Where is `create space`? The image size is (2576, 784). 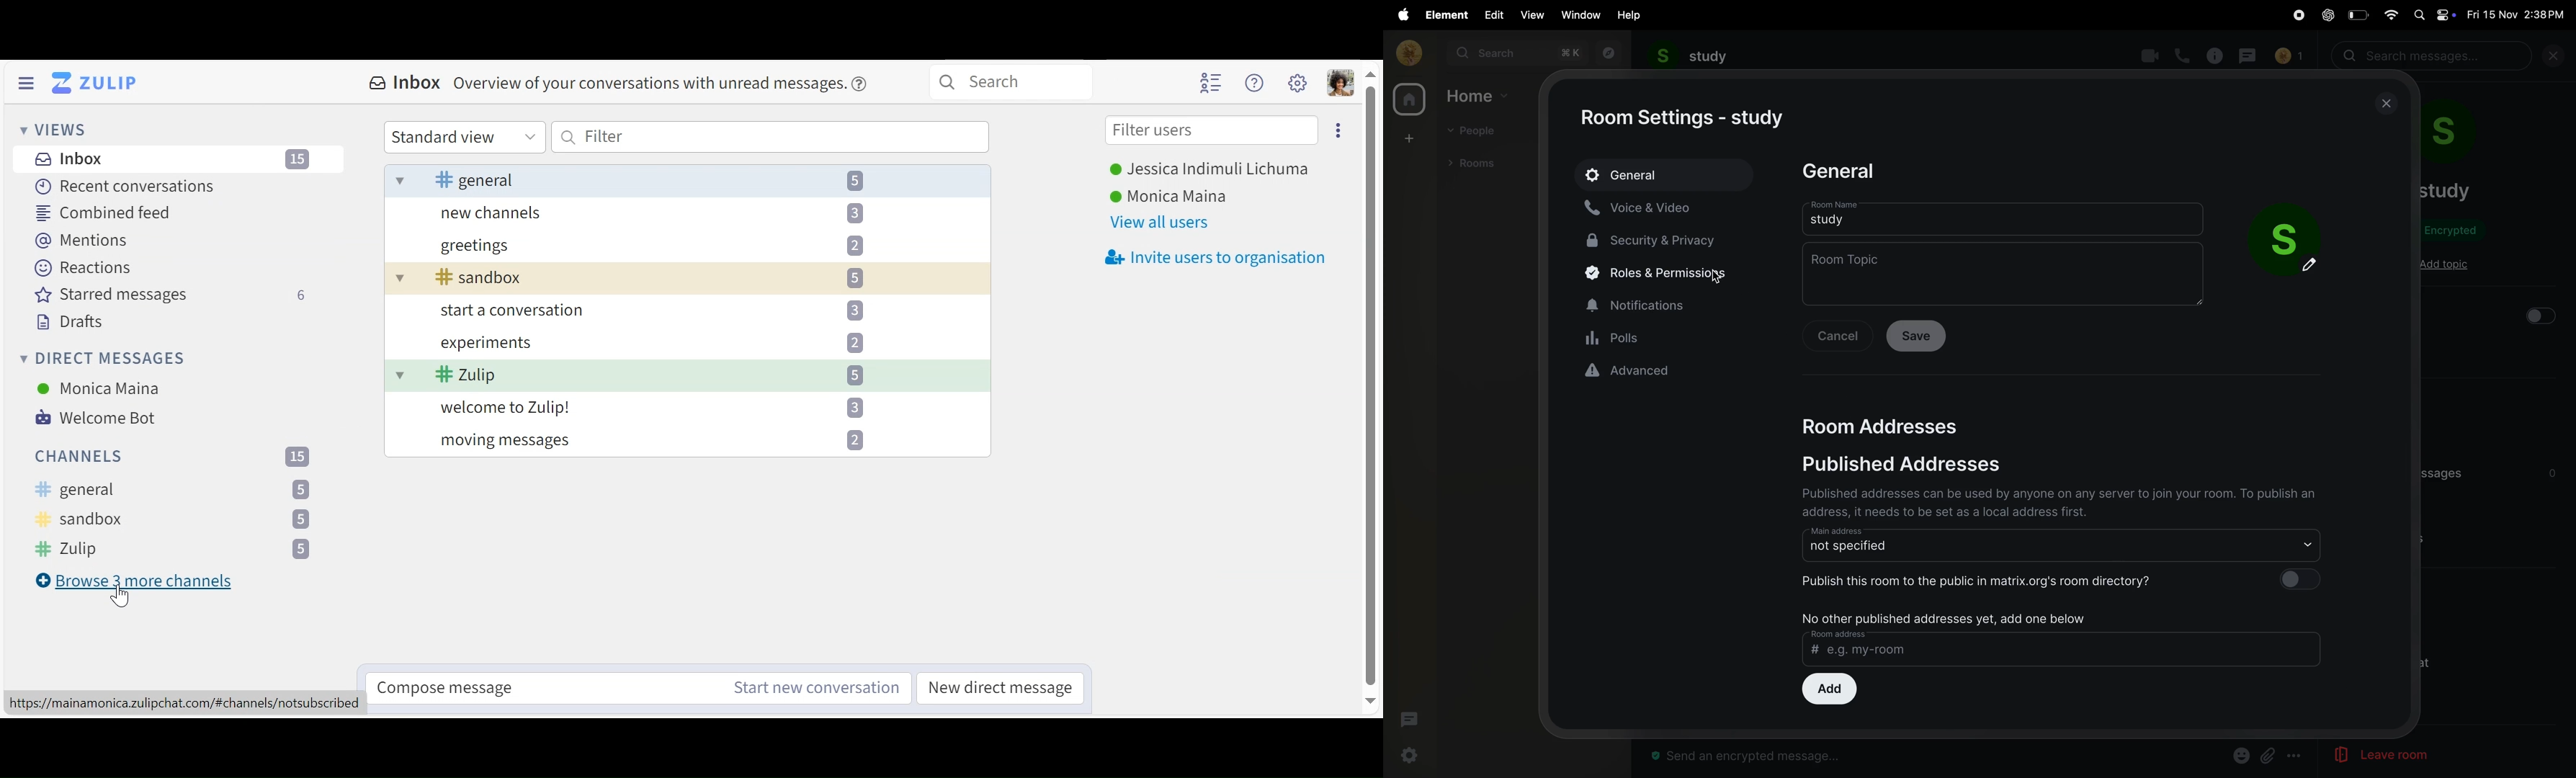
create space is located at coordinates (1407, 137).